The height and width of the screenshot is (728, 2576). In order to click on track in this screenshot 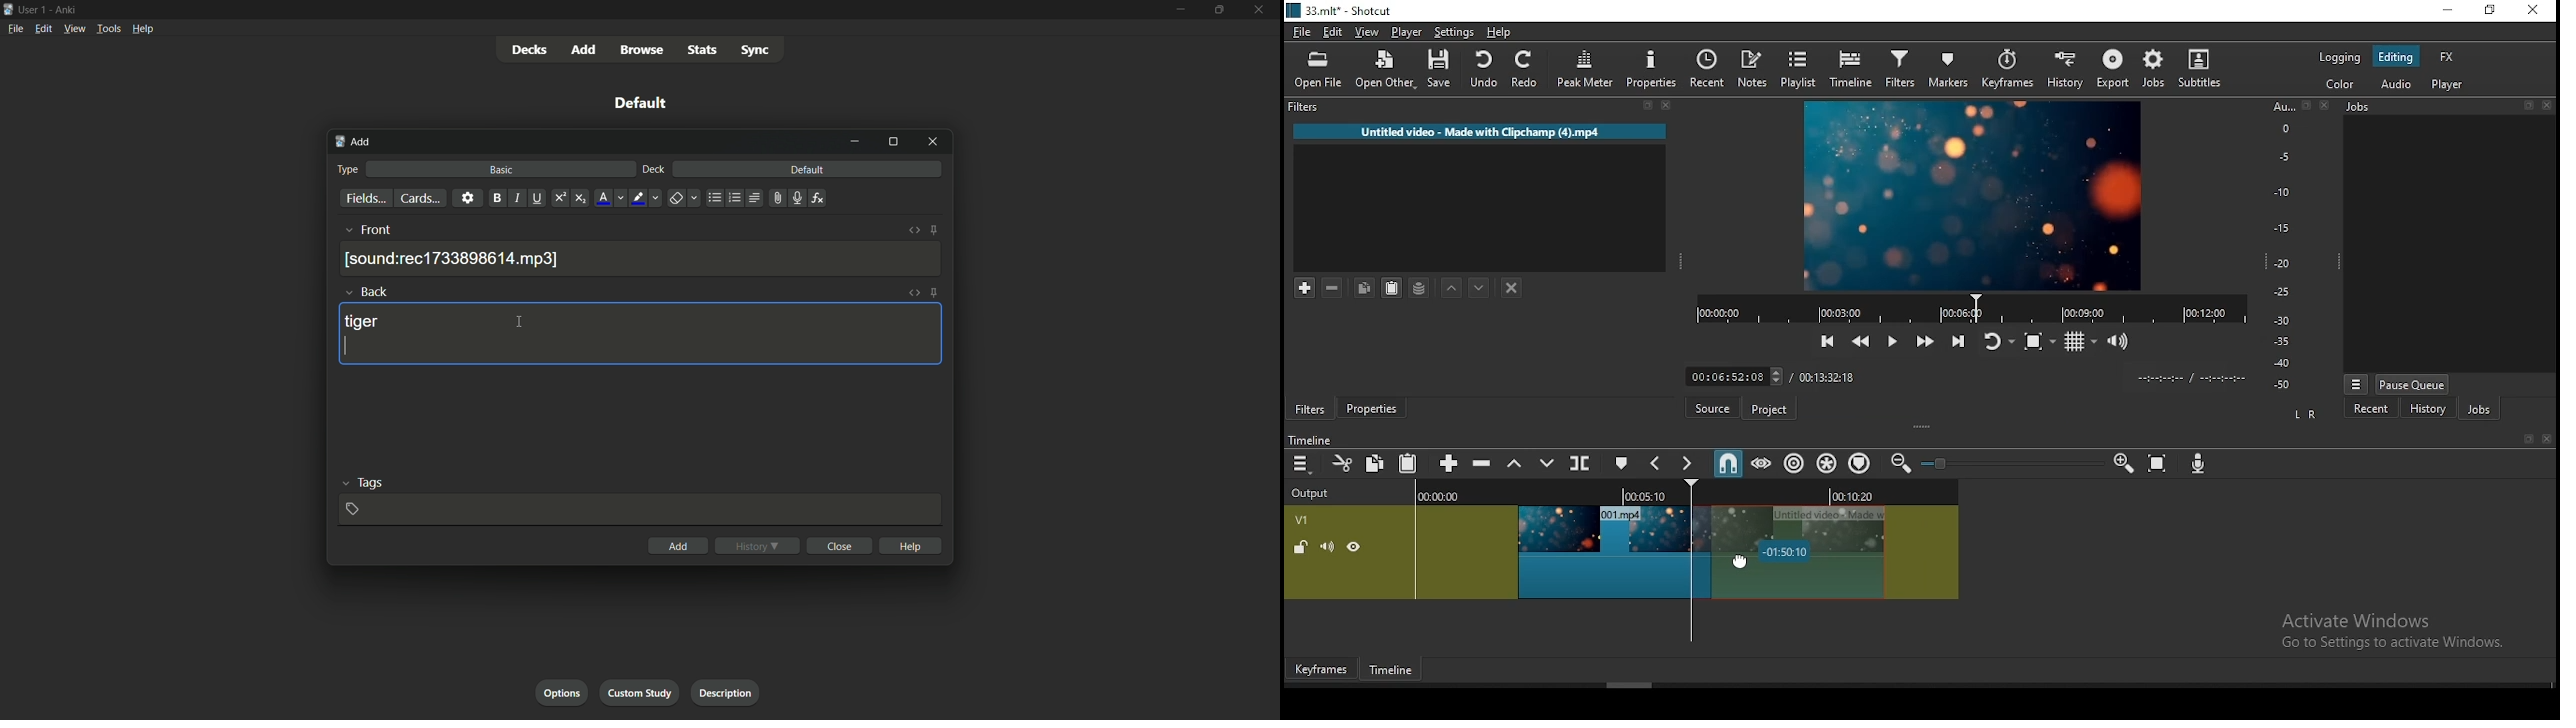, I will do `click(1682, 494)`.